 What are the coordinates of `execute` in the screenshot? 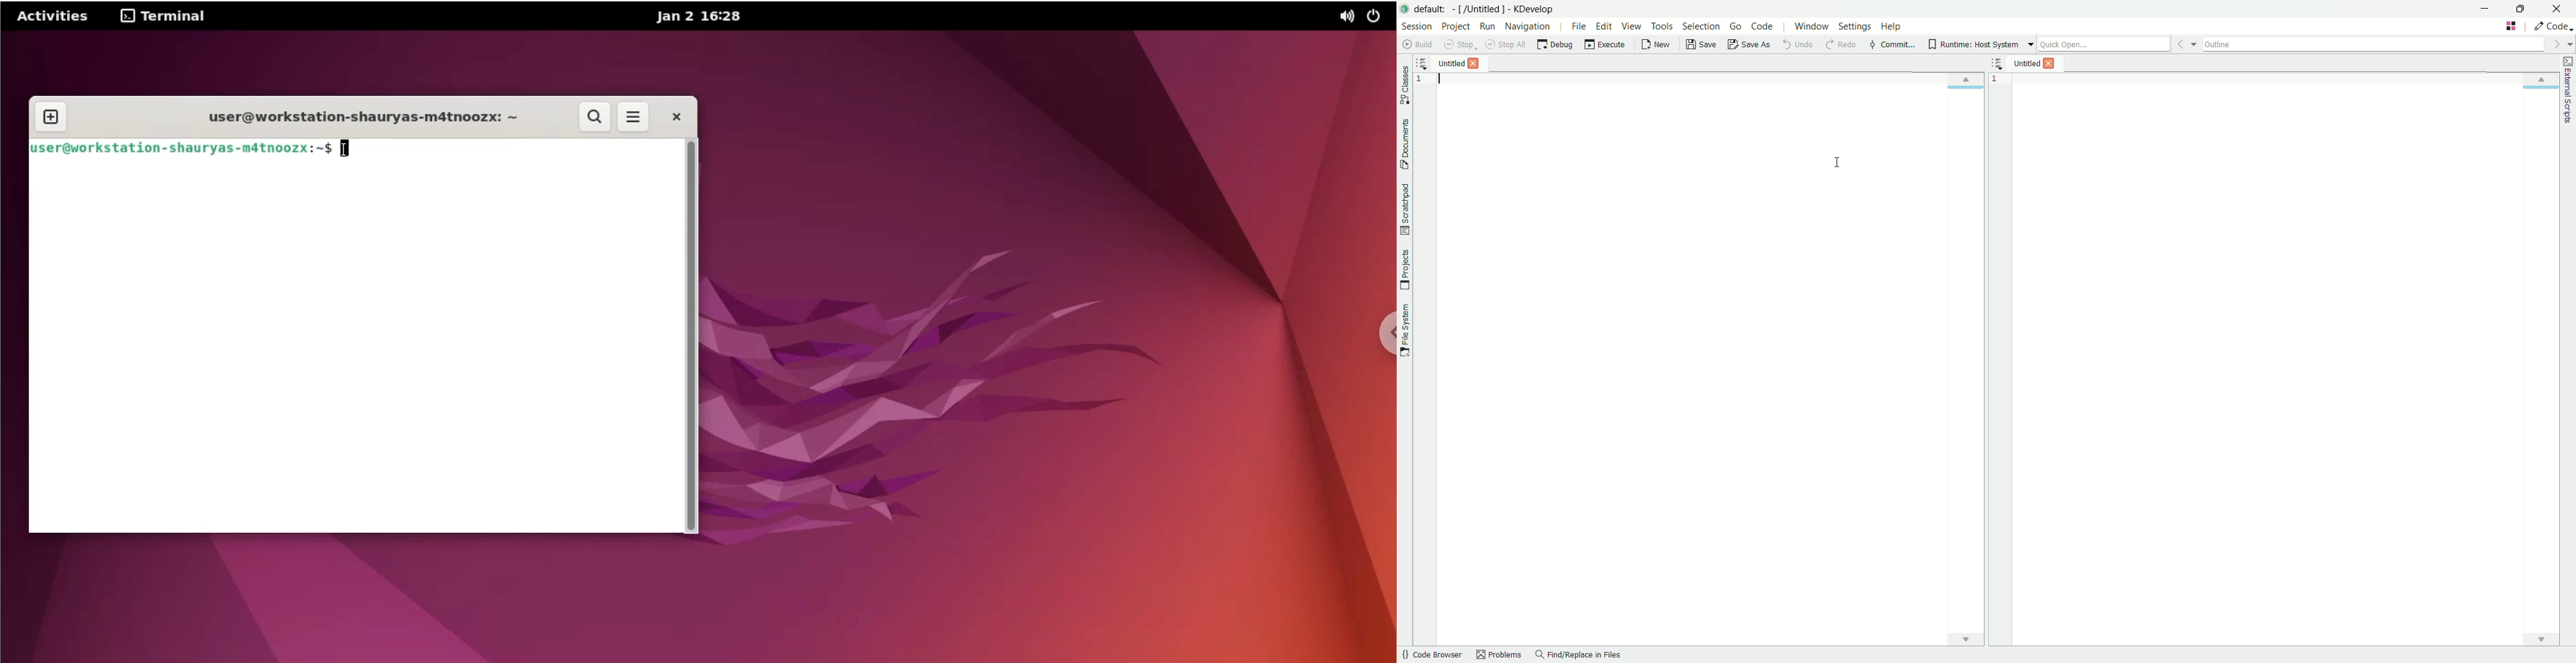 It's located at (1605, 44).